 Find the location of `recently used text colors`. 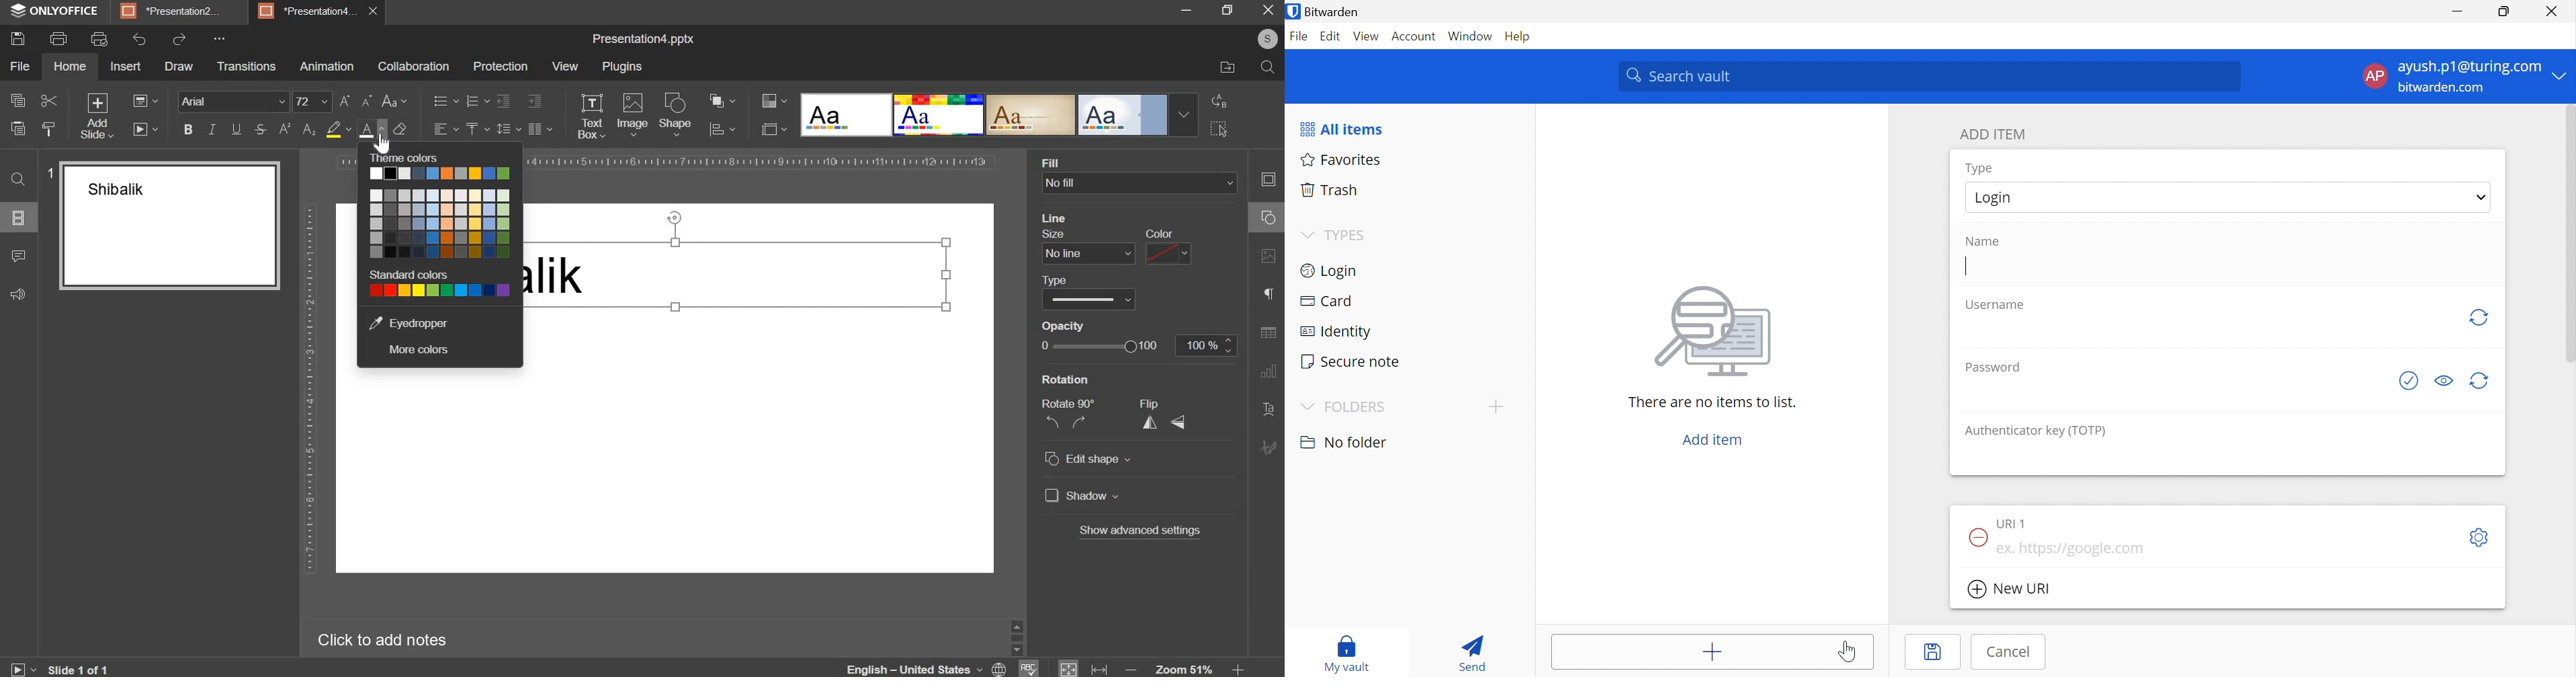

recently used text colors is located at coordinates (439, 172).